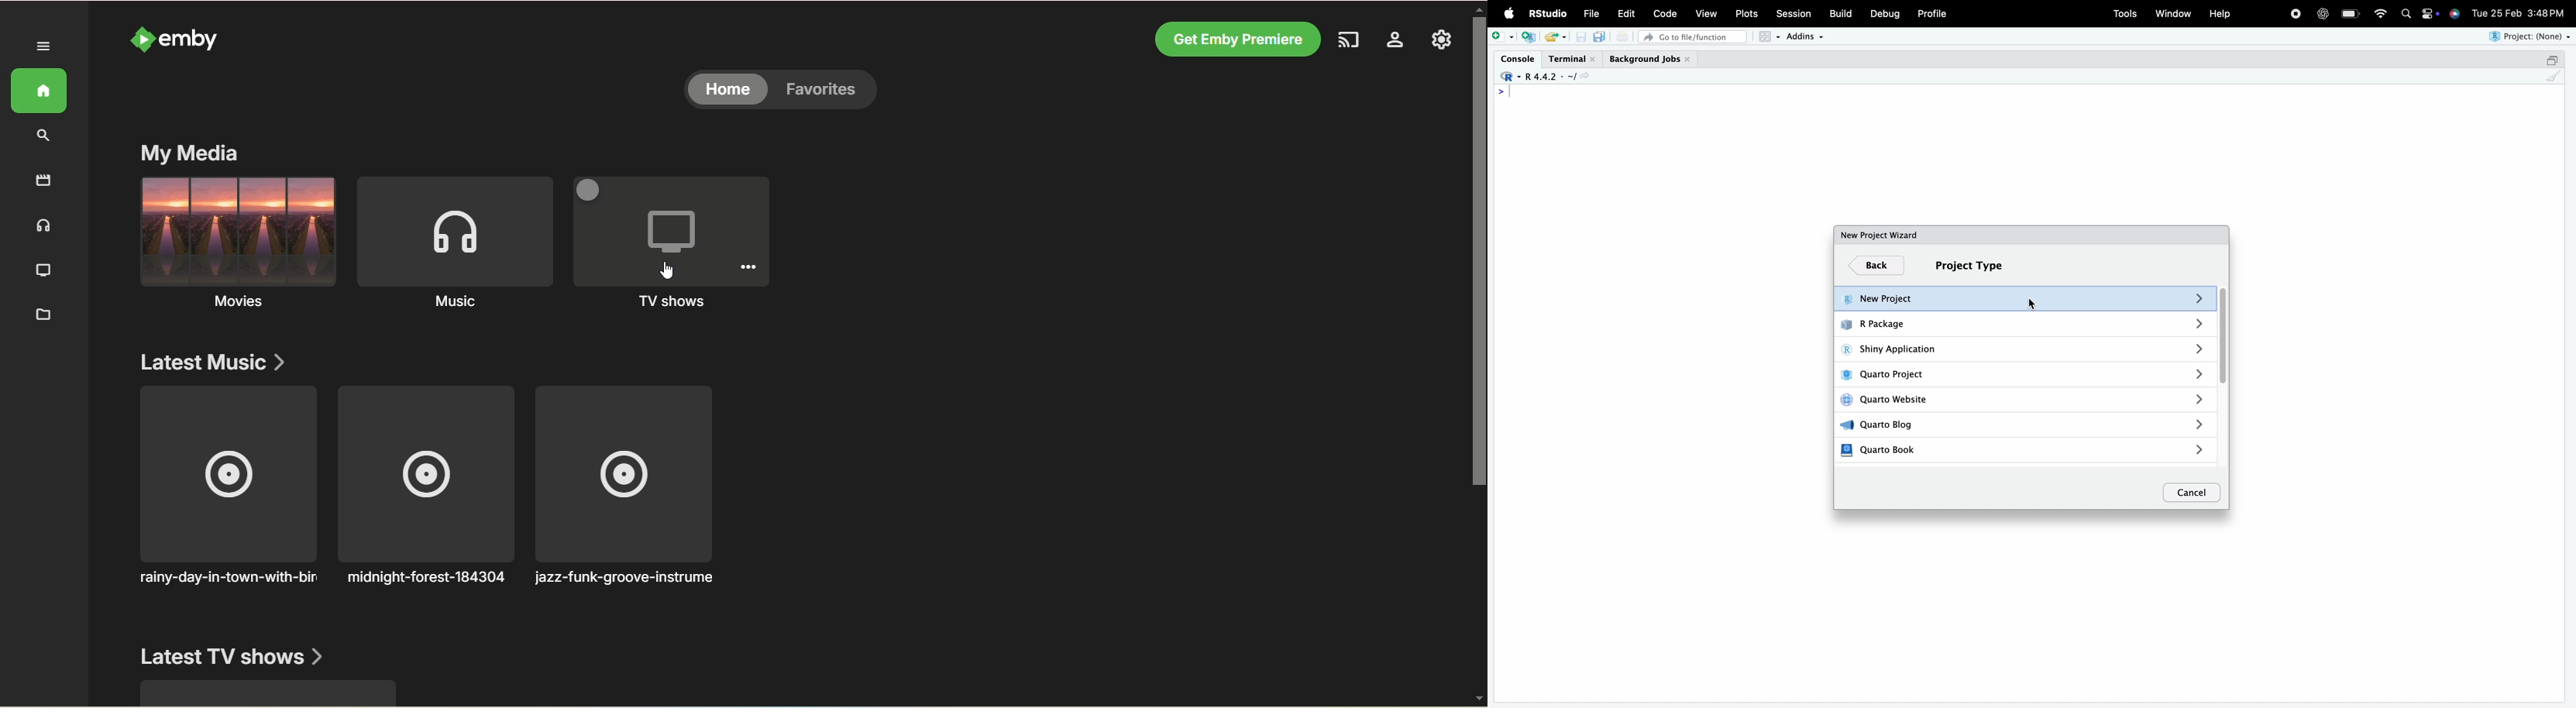  What do you see at coordinates (2025, 350) in the screenshot?
I see `Shiny Application` at bounding box center [2025, 350].